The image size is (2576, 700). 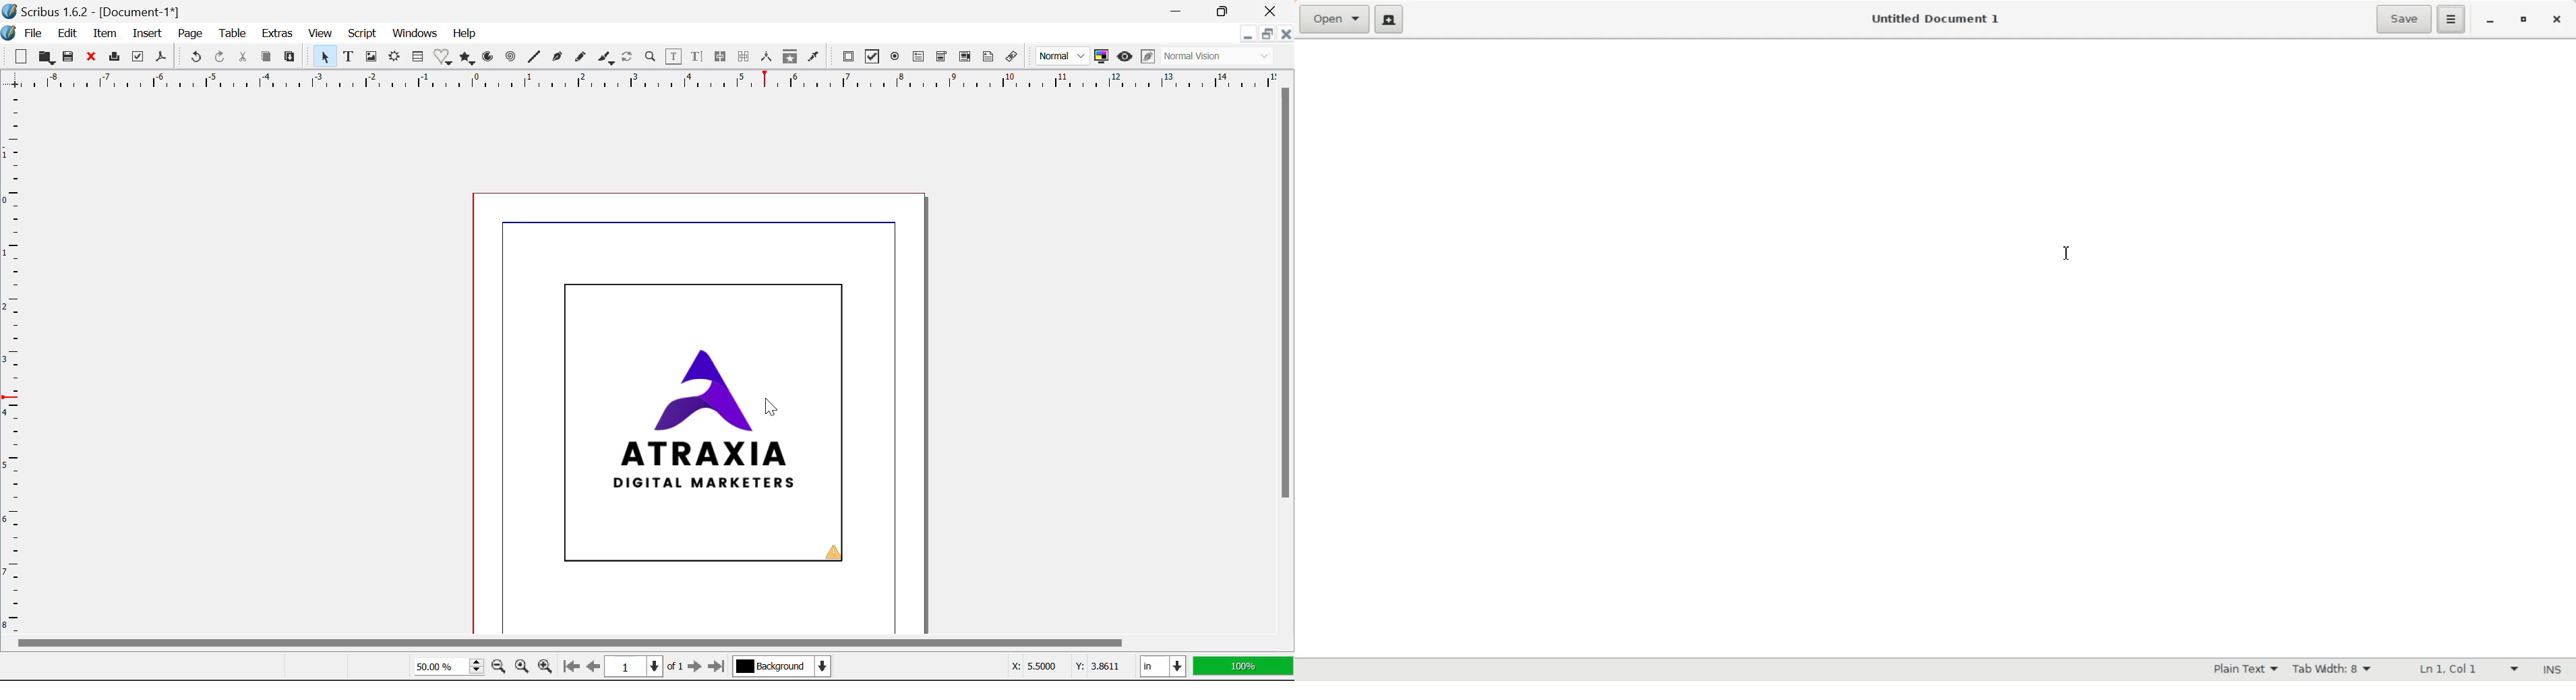 What do you see at coordinates (745, 56) in the screenshot?
I see `Unlink Text Frames` at bounding box center [745, 56].